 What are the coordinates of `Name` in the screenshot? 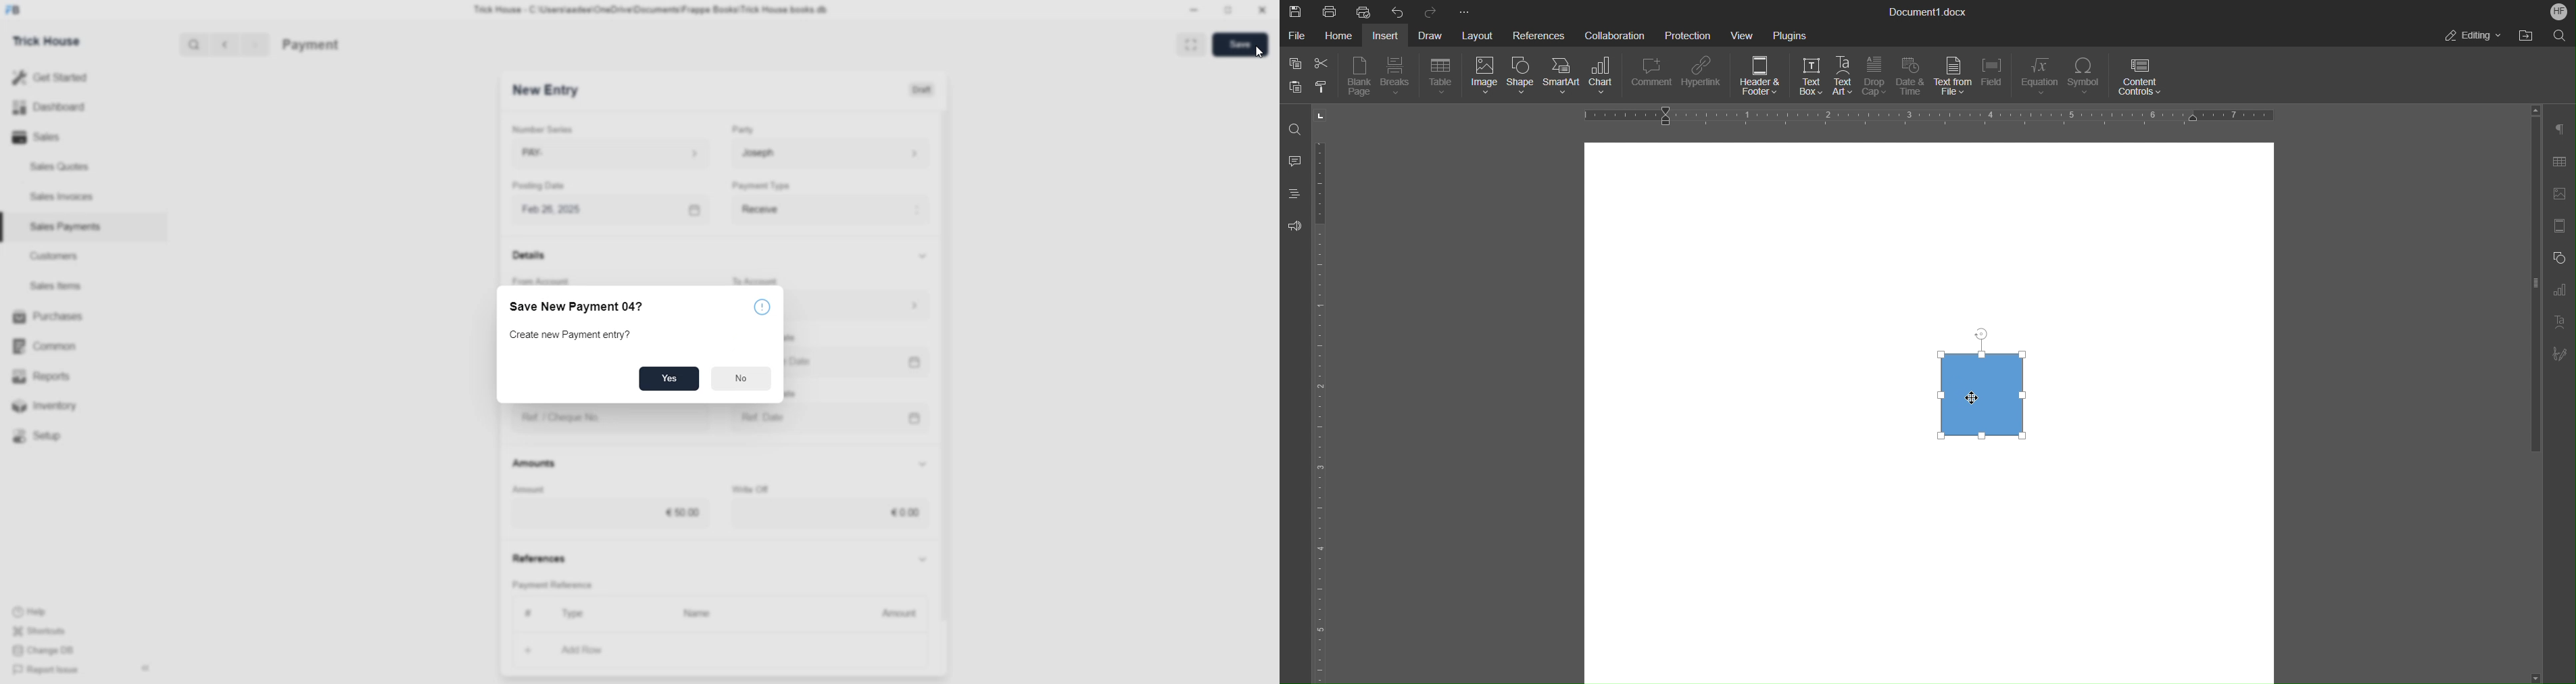 It's located at (701, 615).